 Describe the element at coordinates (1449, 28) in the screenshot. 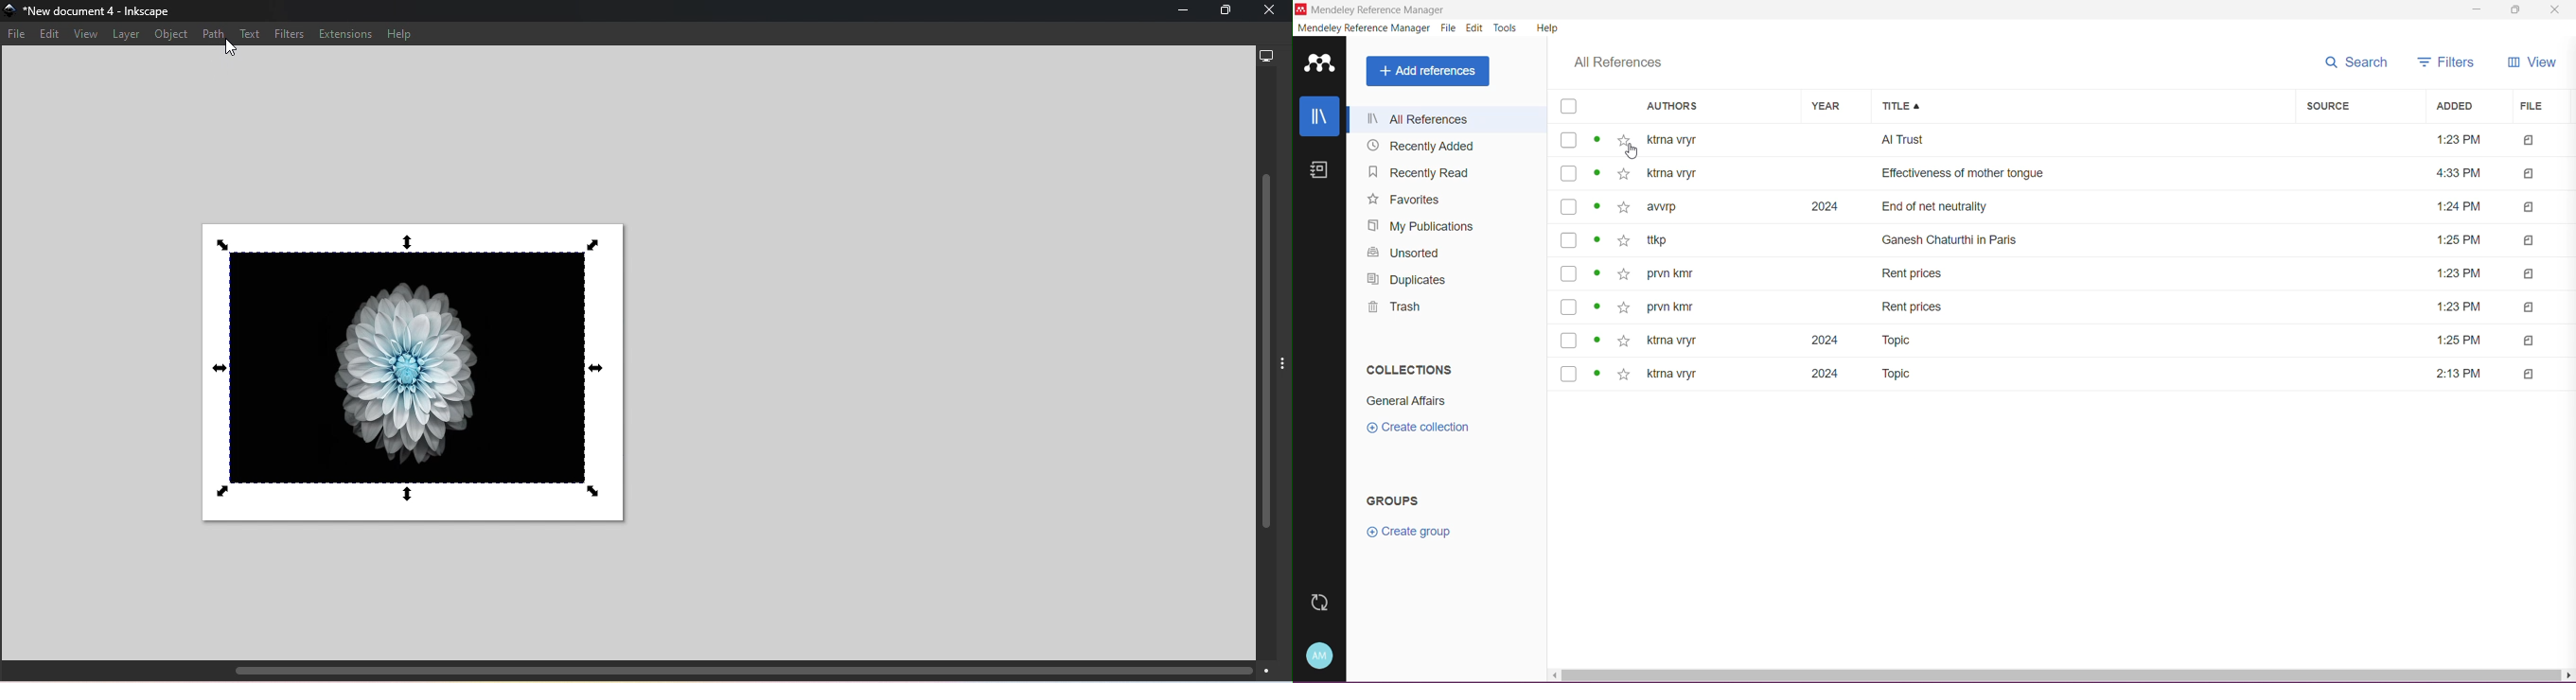

I see `File` at that location.